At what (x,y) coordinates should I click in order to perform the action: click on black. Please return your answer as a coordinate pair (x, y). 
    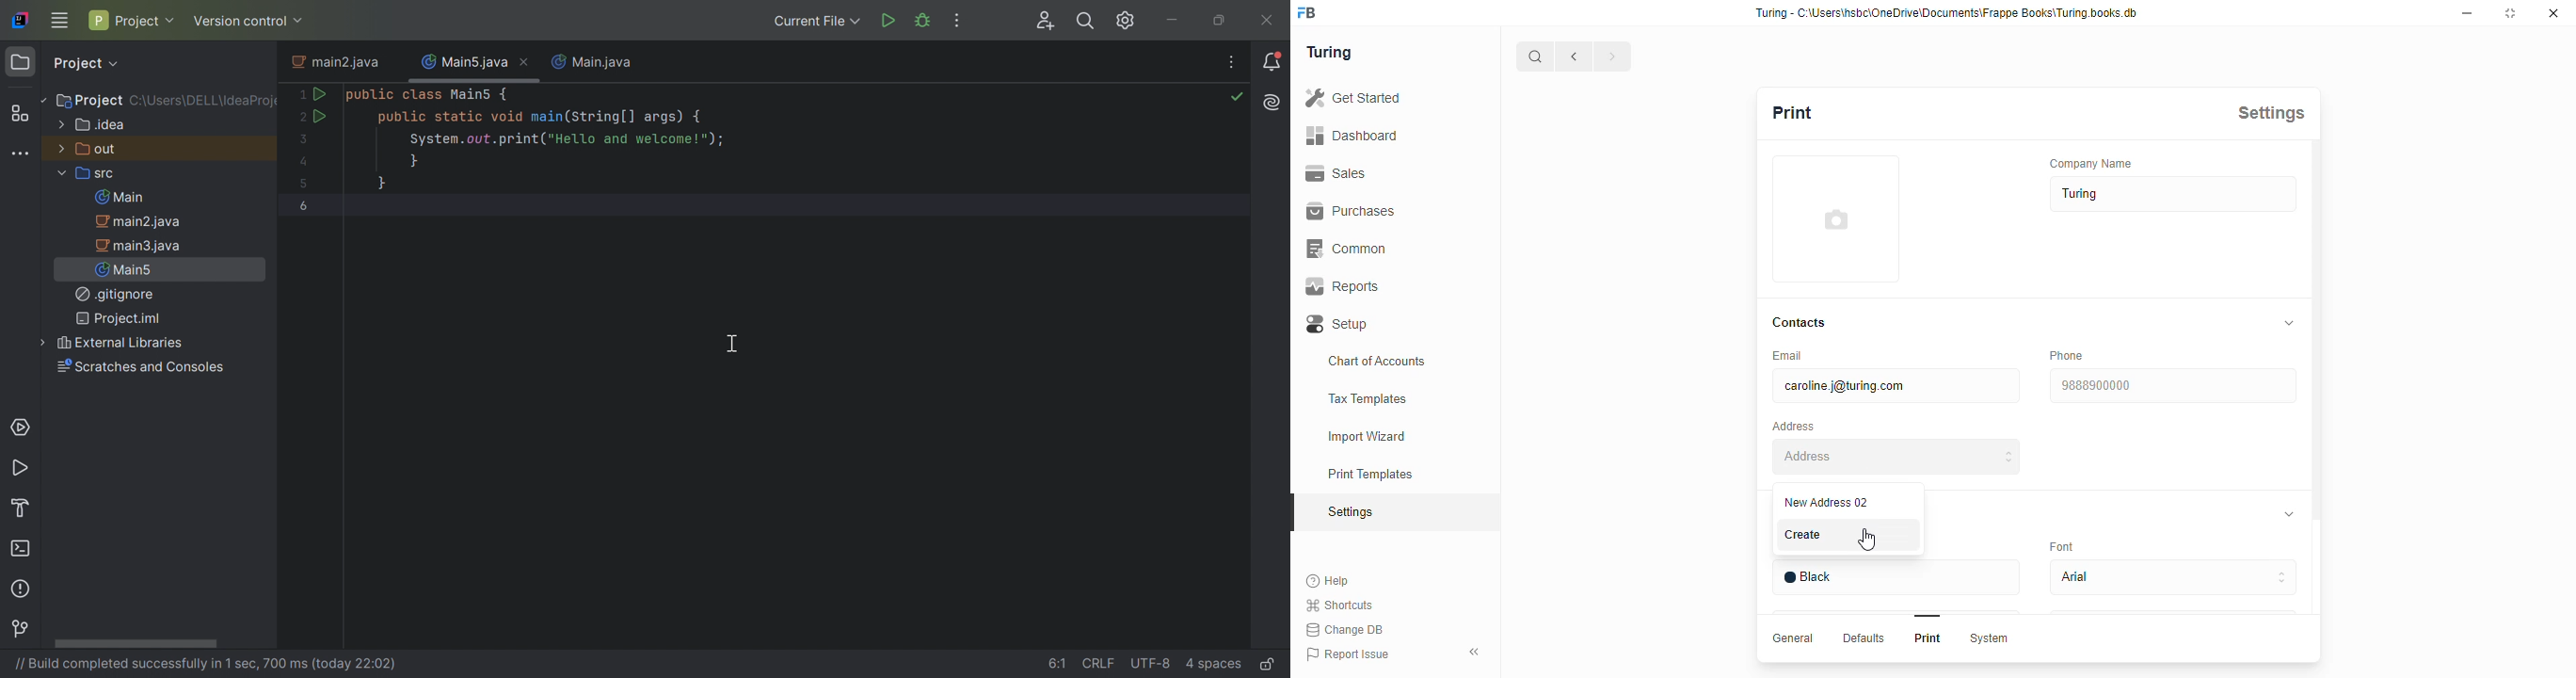
    Looking at the image, I should click on (1896, 578).